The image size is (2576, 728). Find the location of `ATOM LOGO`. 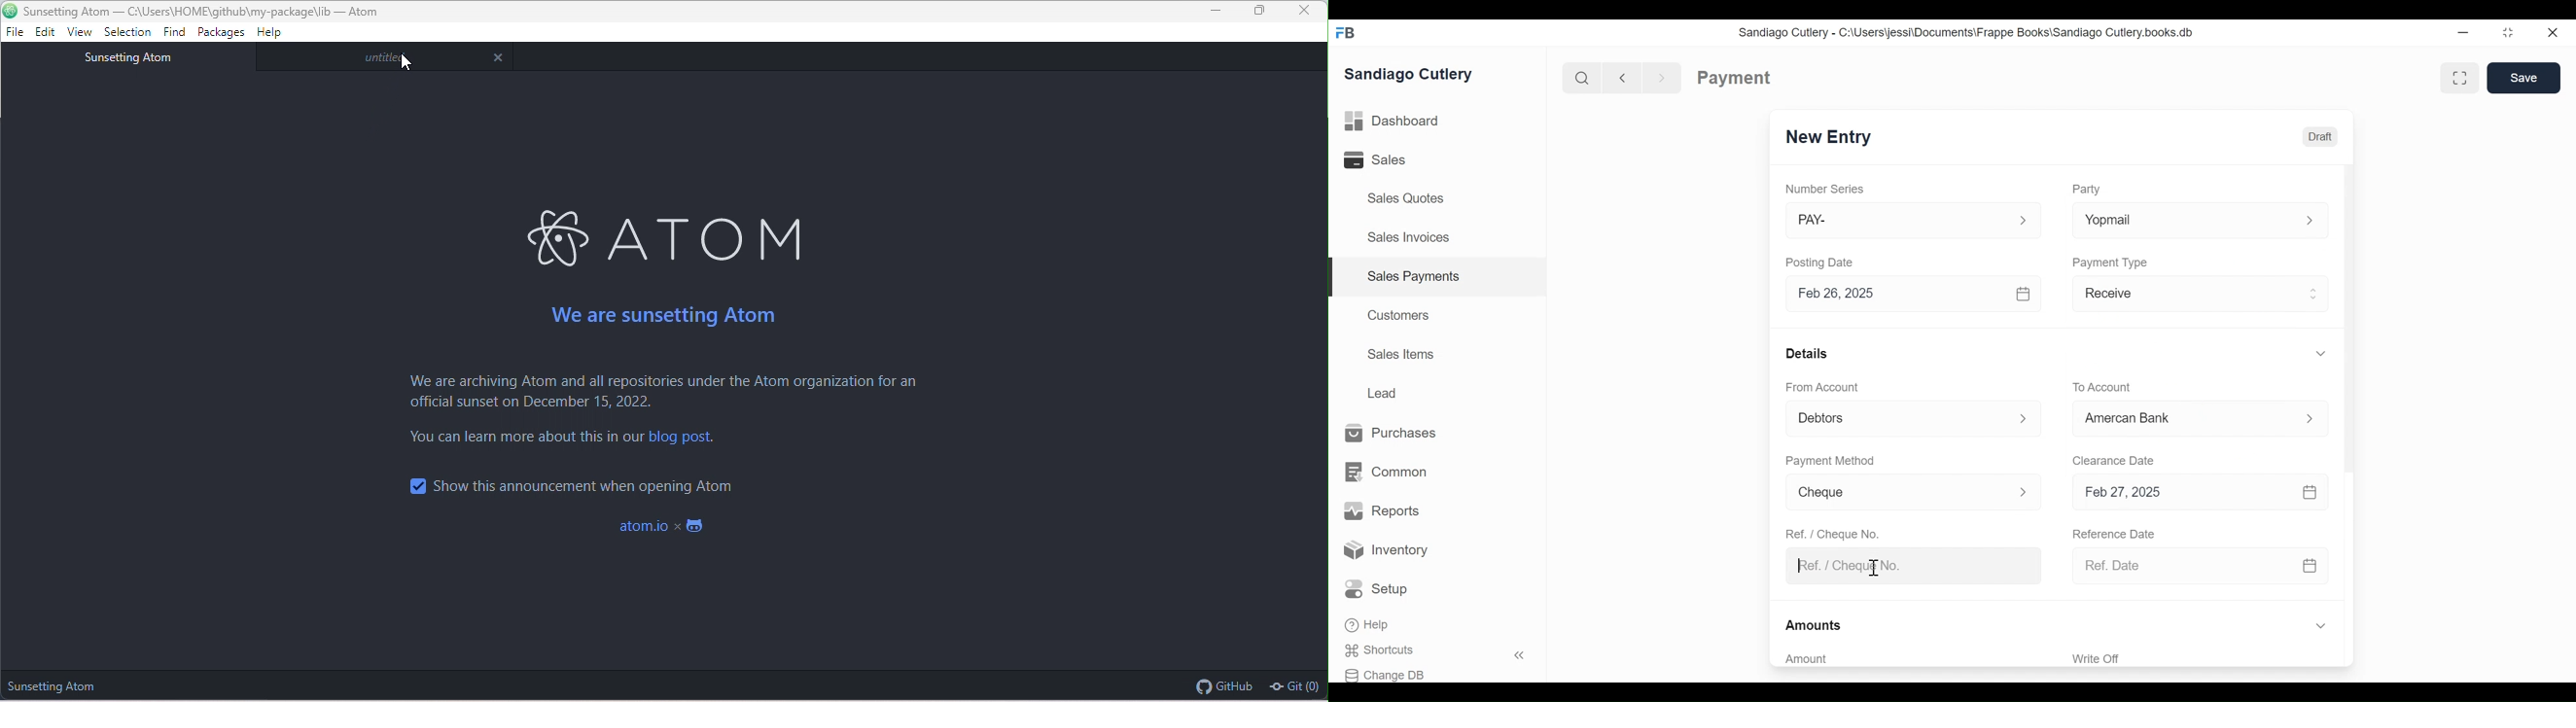

ATOM LOGO is located at coordinates (531, 233).